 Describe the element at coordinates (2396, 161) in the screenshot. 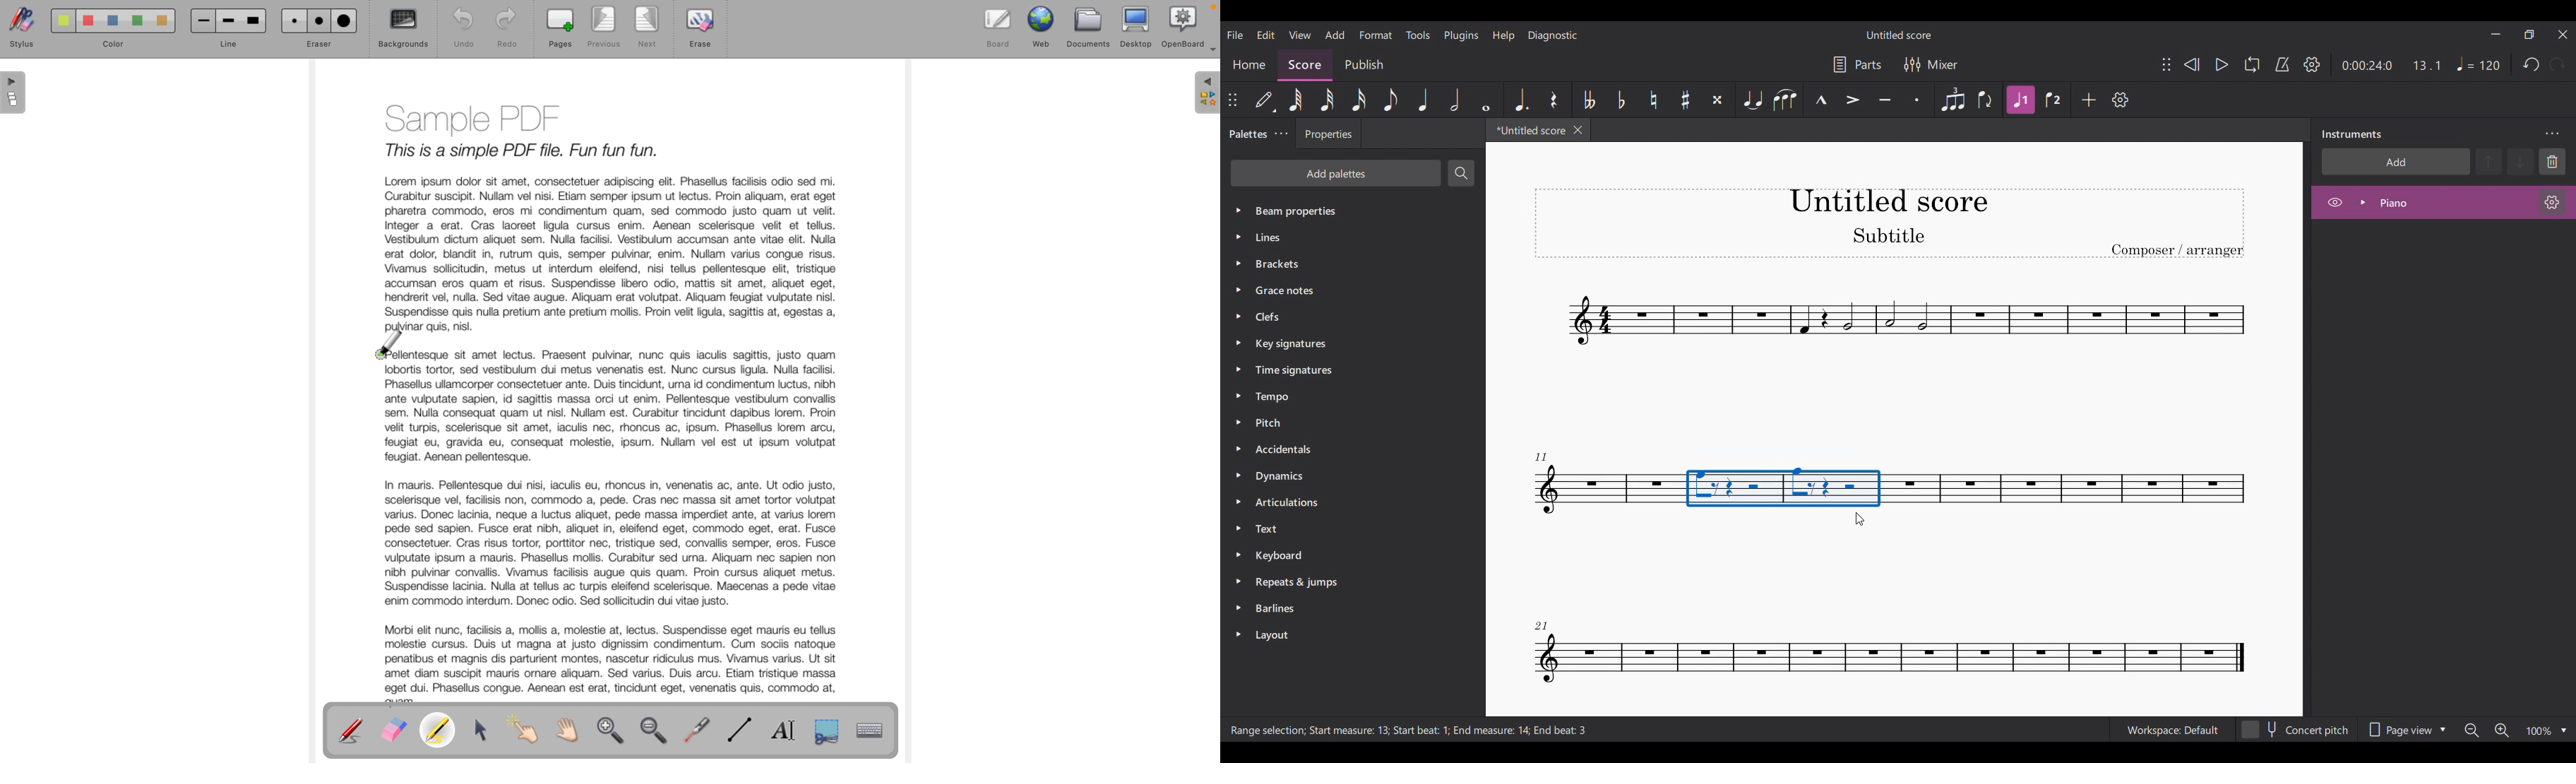

I see `Add instrument` at that location.